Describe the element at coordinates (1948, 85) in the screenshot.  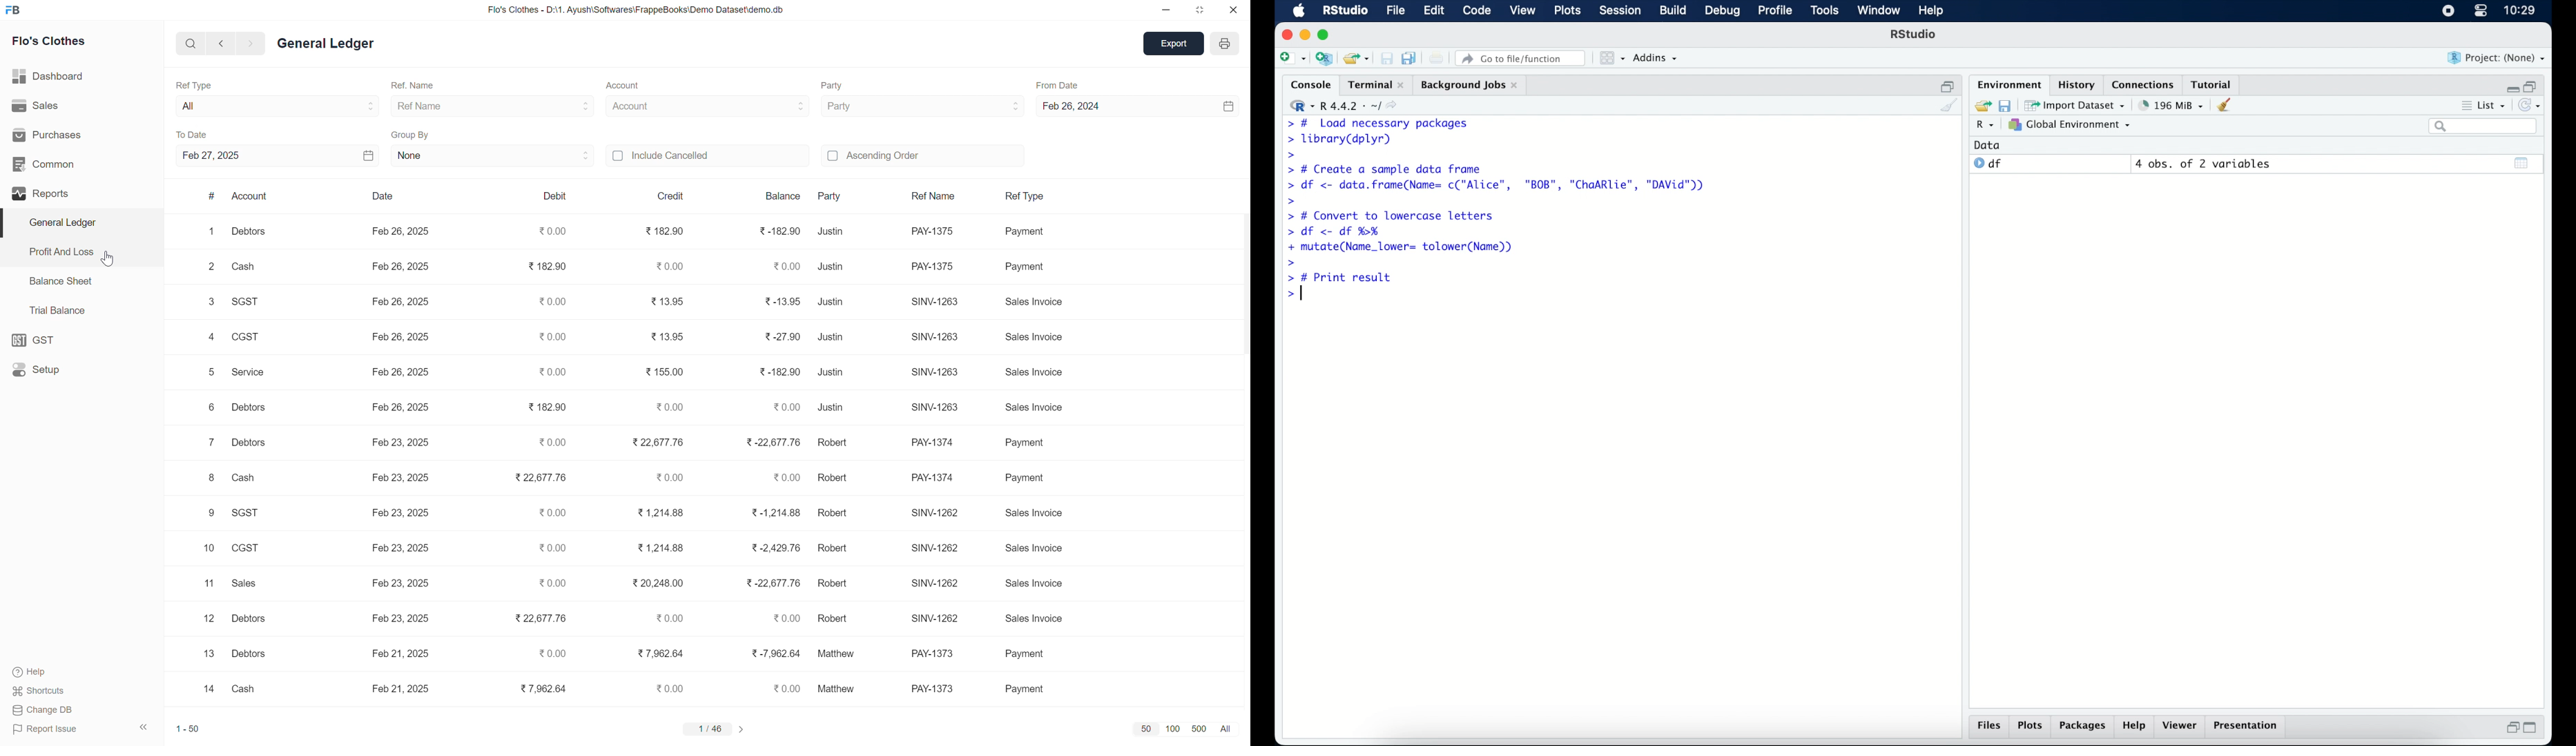
I see `restore down` at that location.